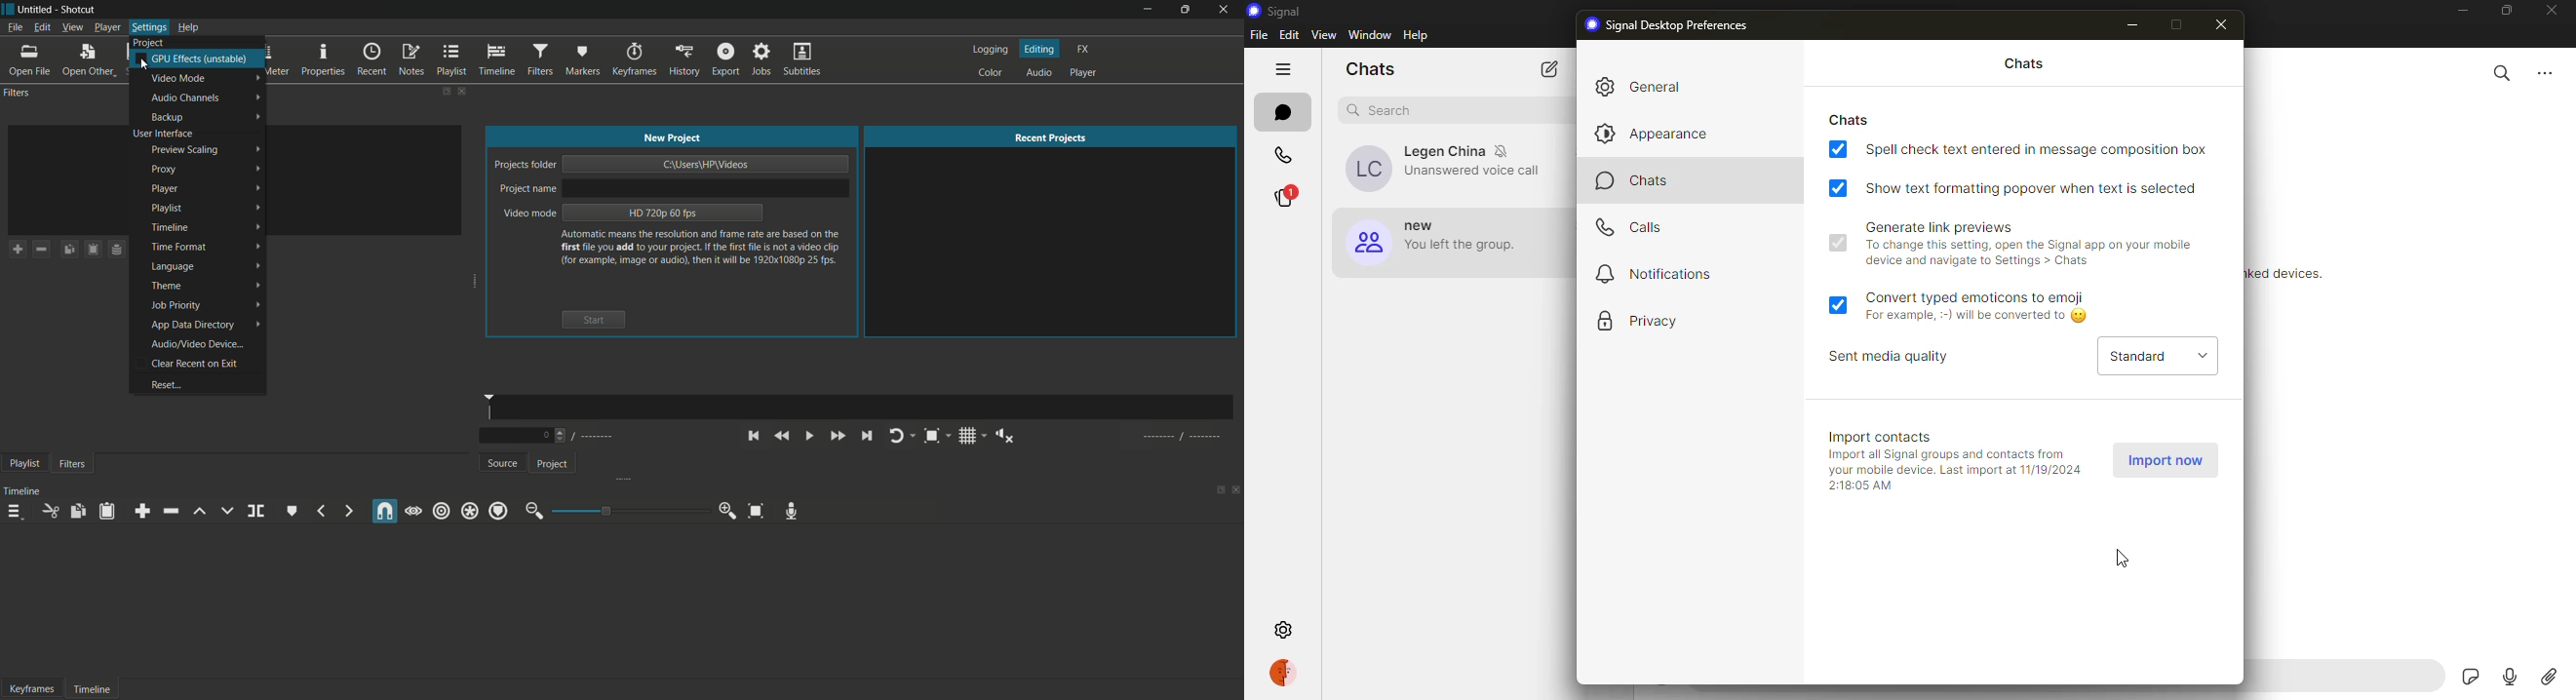  I want to click on recent projects, so click(1053, 138).